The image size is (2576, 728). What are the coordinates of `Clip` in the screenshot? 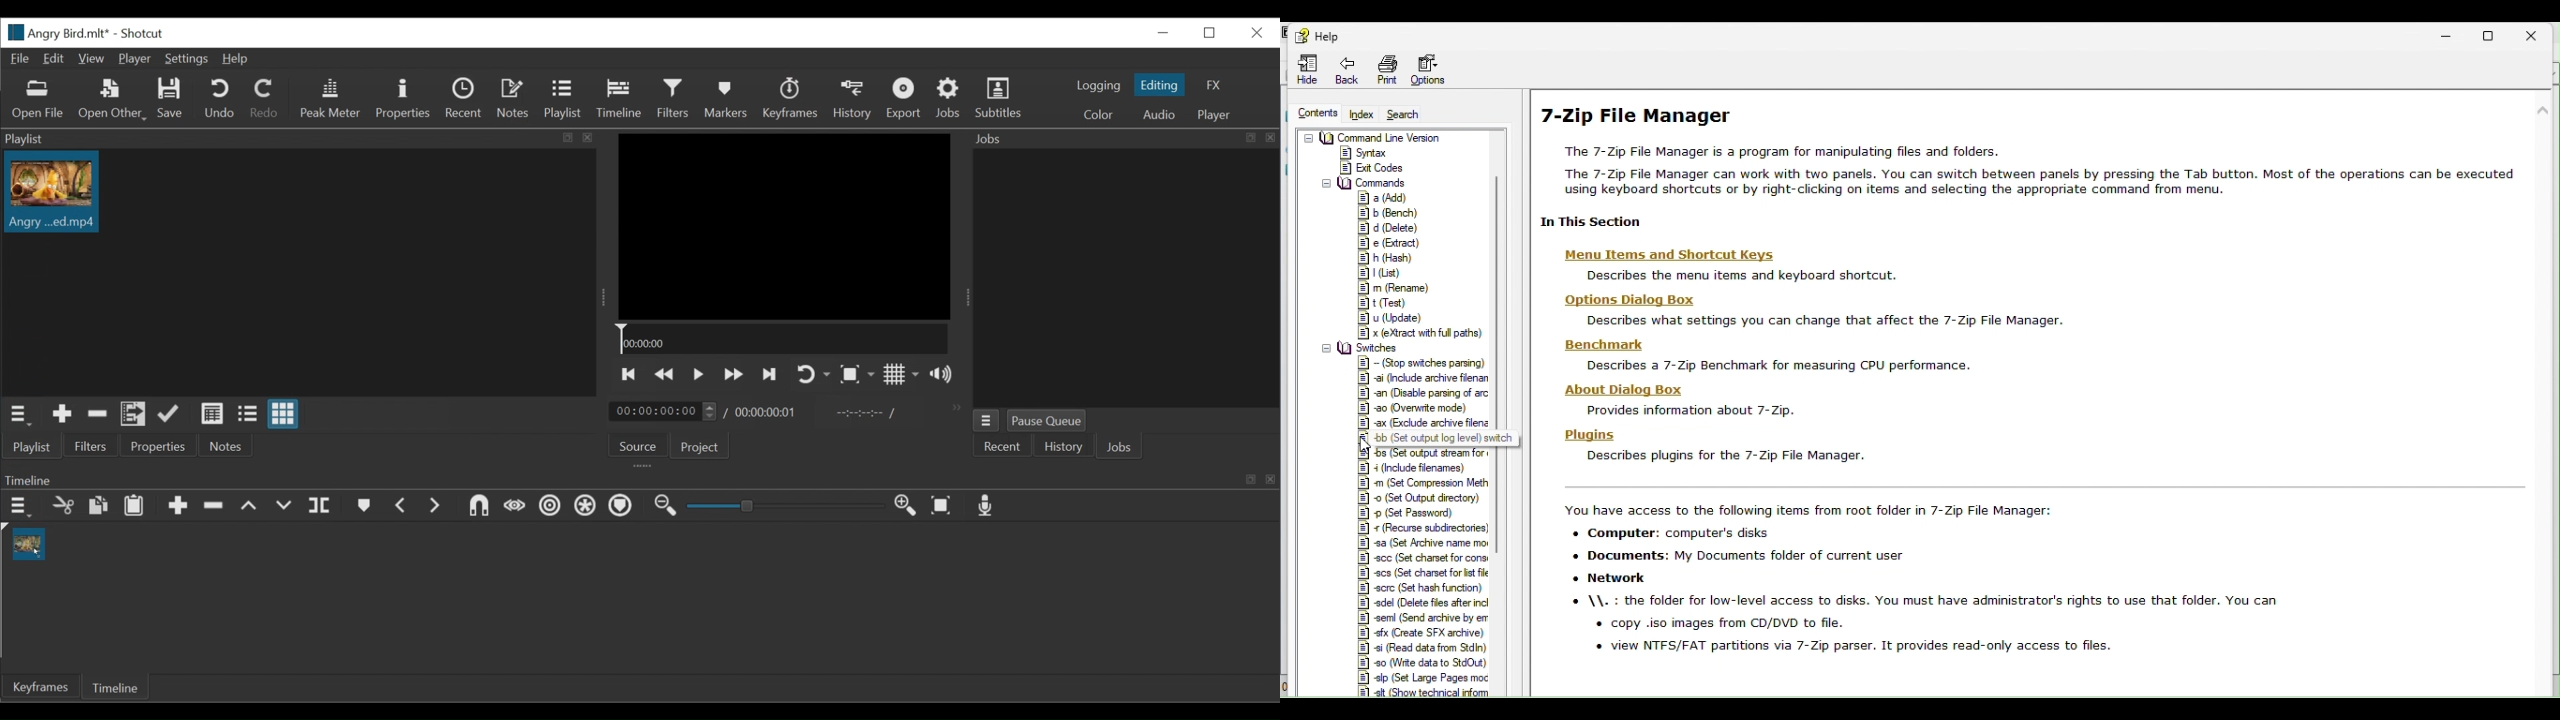 It's located at (29, 543).